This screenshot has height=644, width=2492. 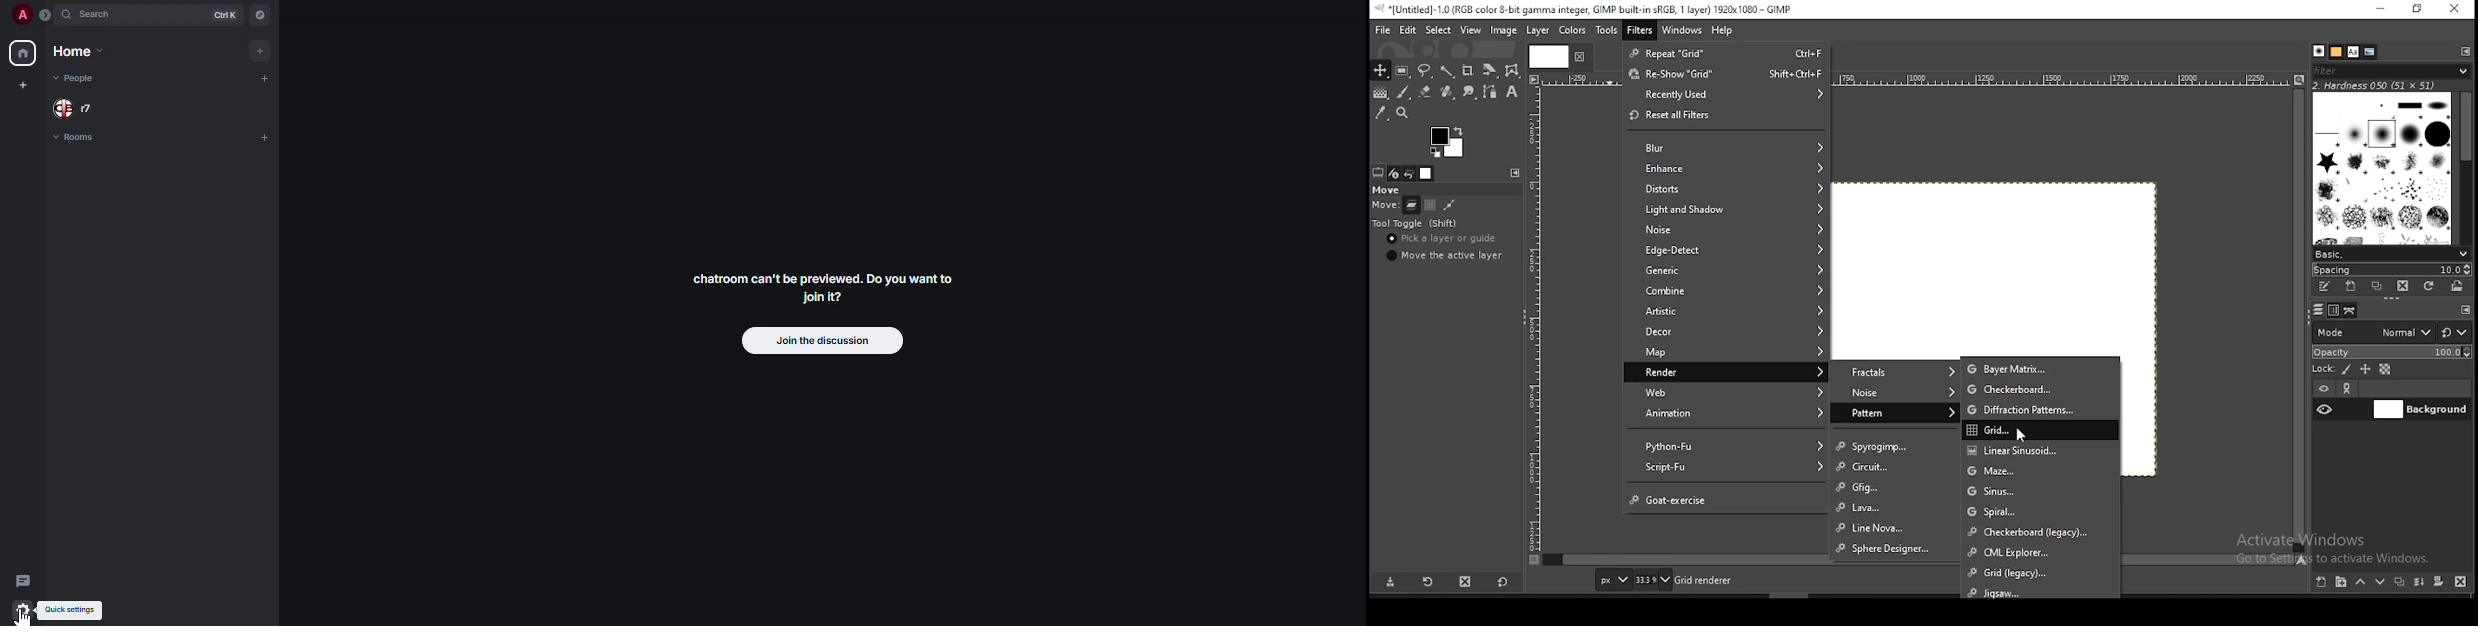 What do you see at coordinates (2337, 52) in the screenshot?
I see `patterns` at bounding box center [2337, 52].